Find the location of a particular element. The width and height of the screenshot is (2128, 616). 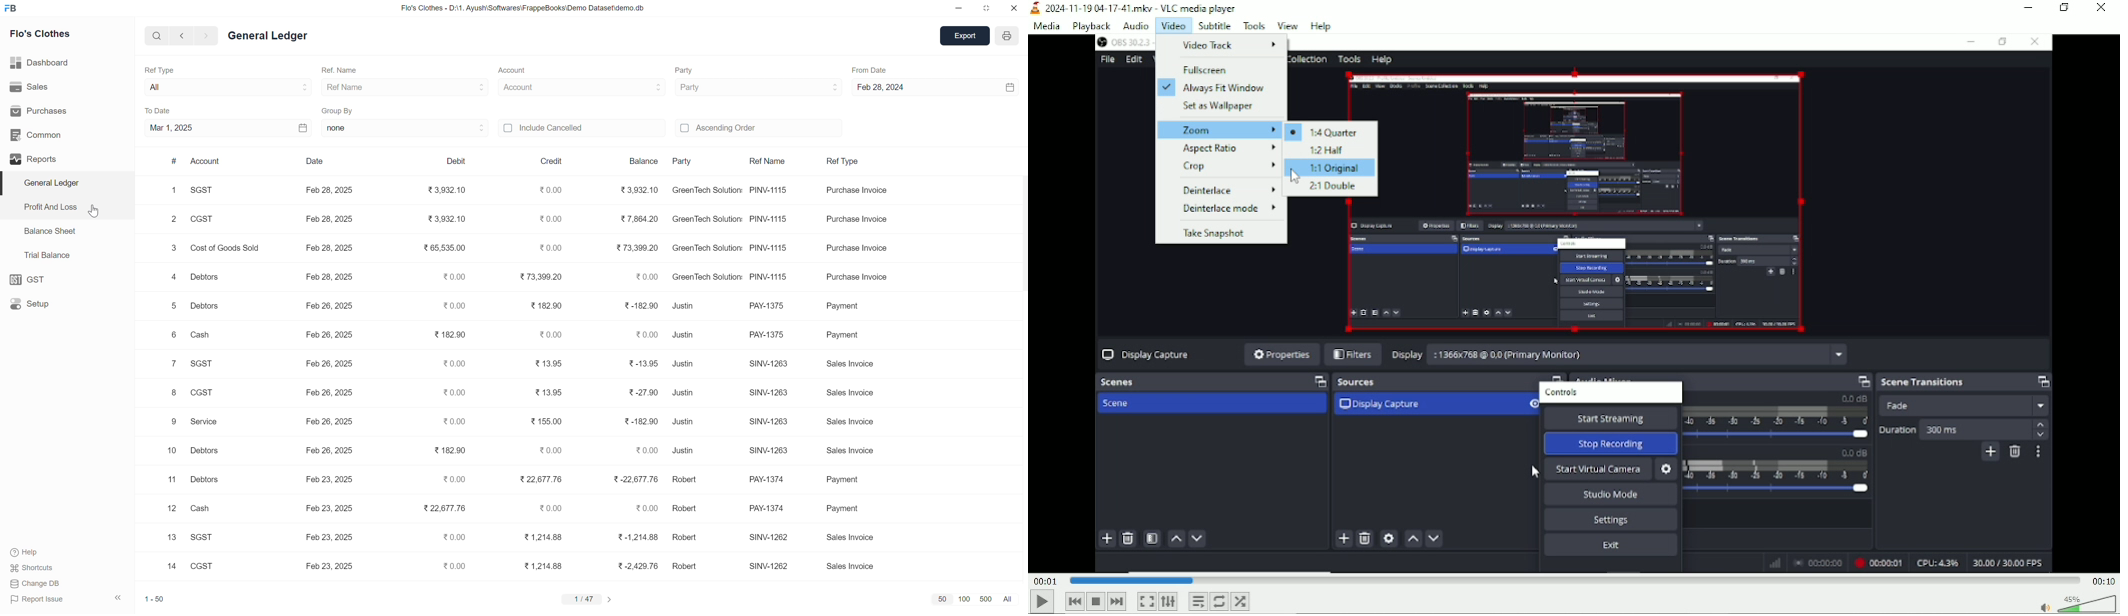

7 is located at coordinates (170, 364).